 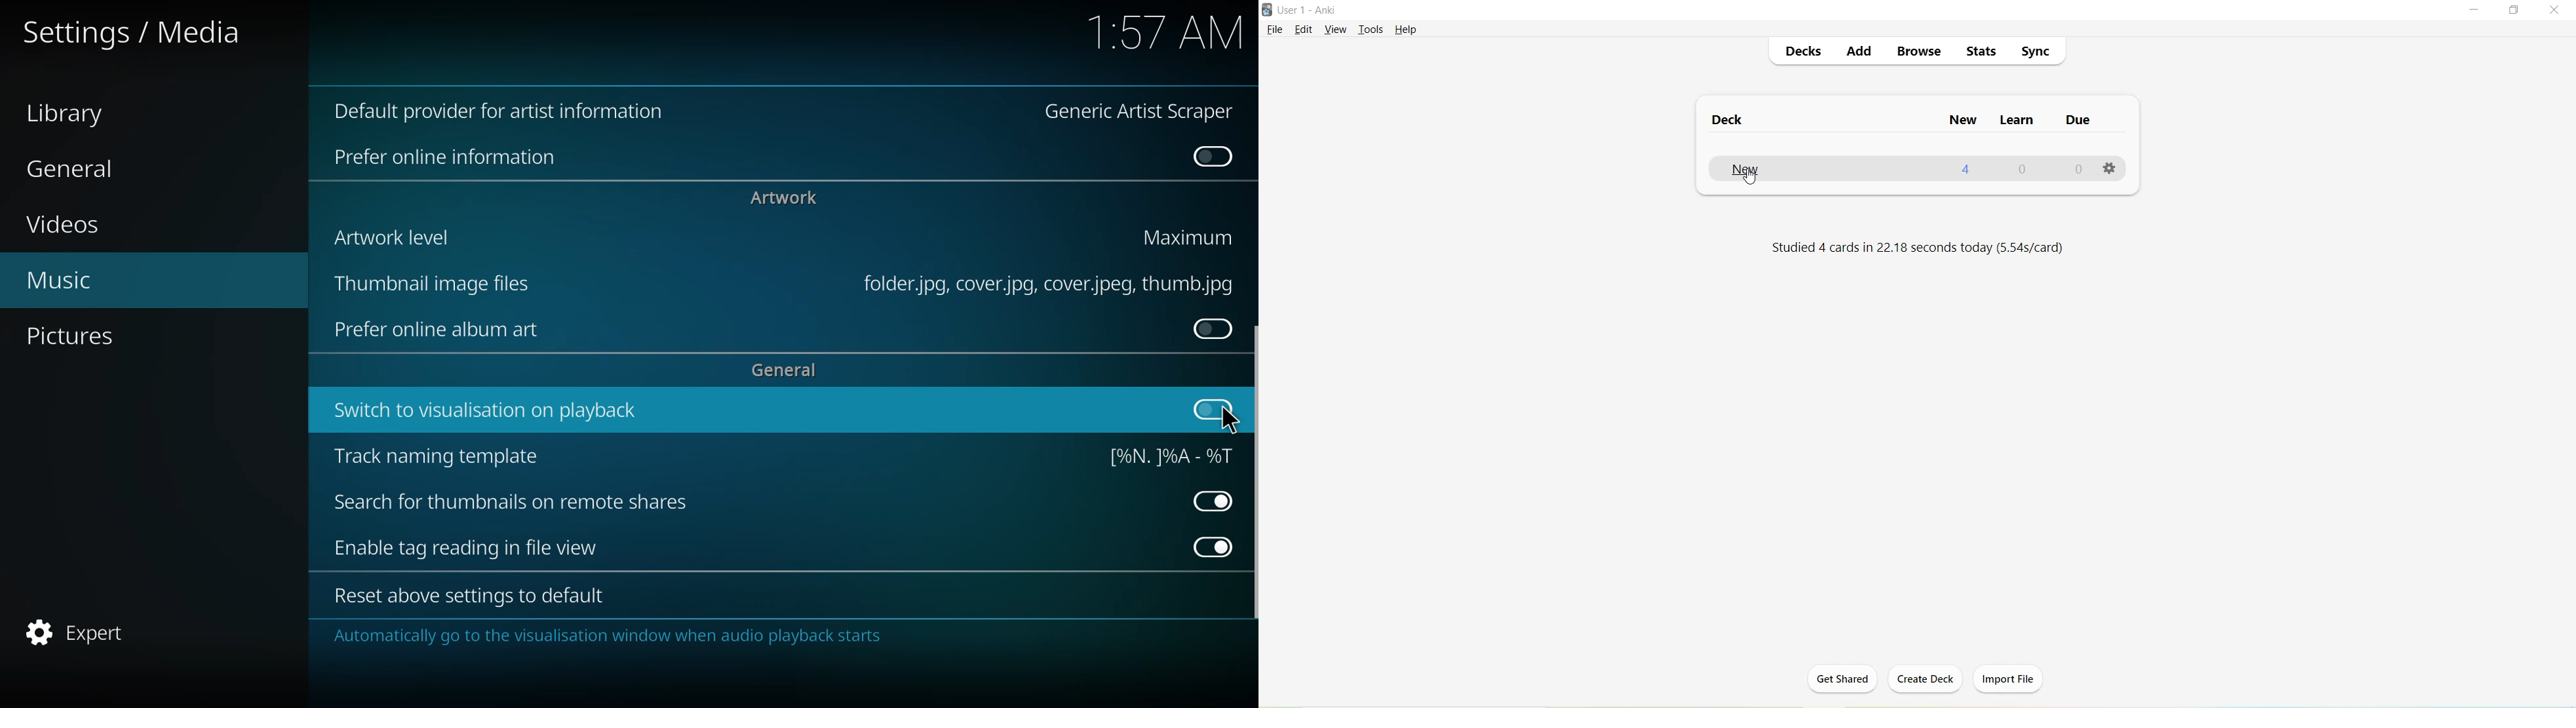 What do you see at coordinates (784, 371) in the screenshot?
I see `general` at bounding box center [784, 371].